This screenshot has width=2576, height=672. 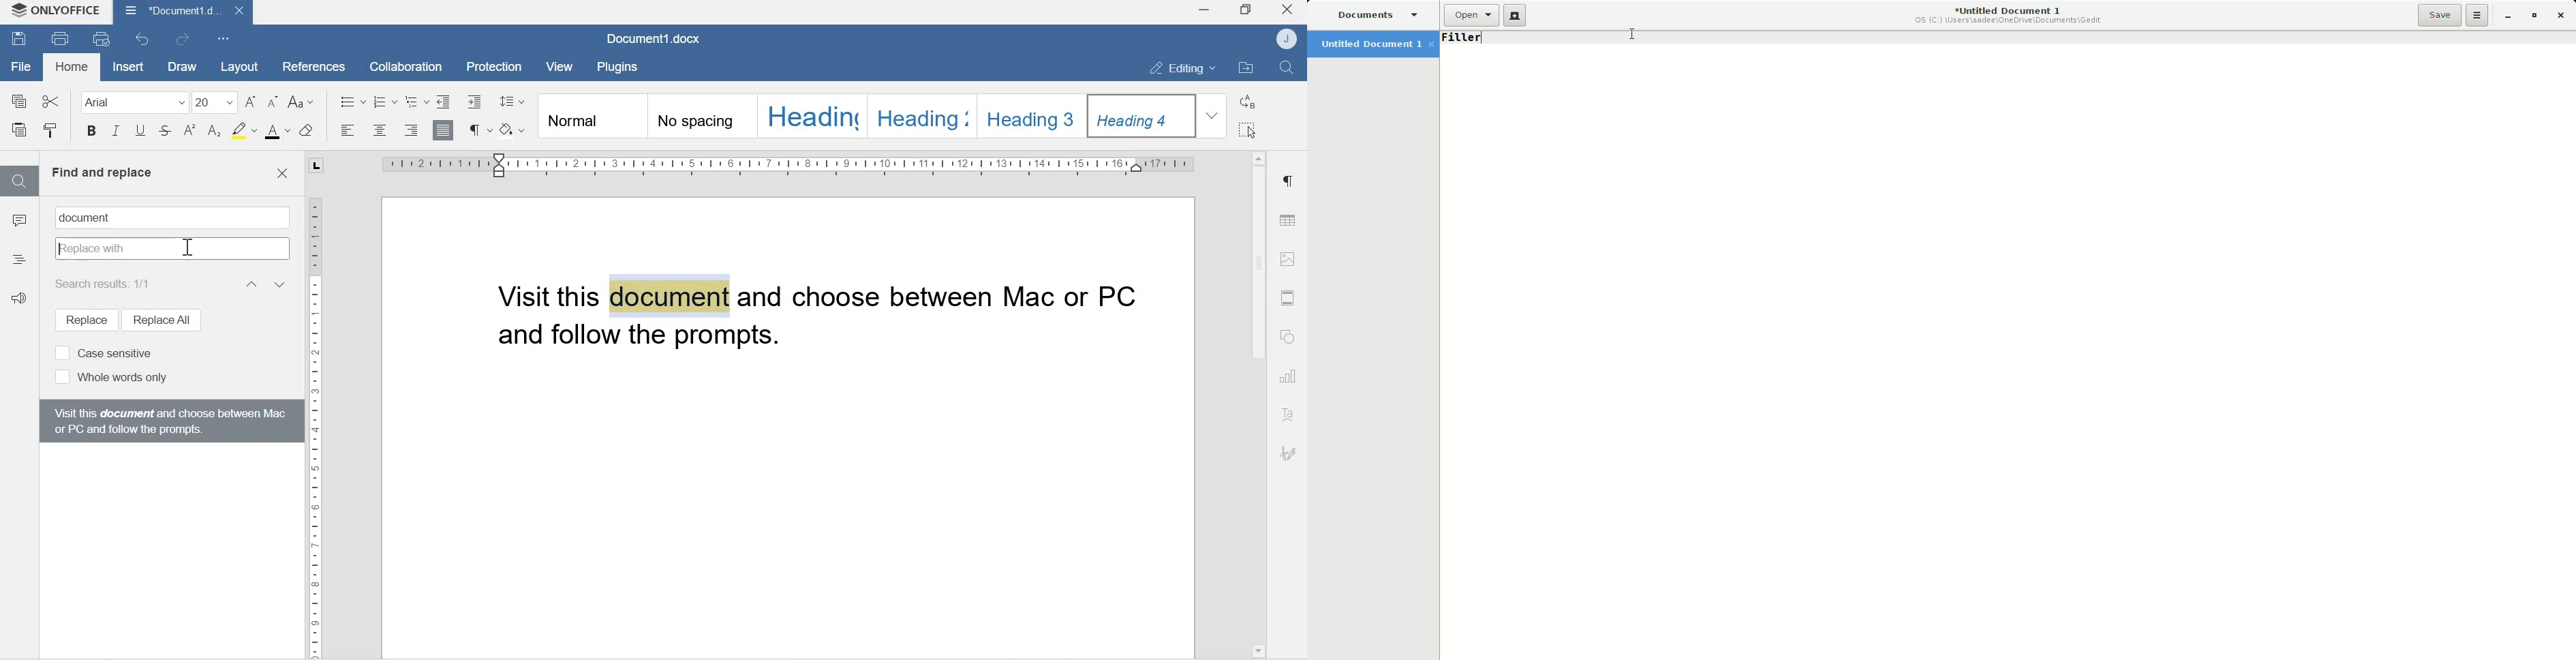 I want to click on Case sensitive, so click(x=103, y=352).